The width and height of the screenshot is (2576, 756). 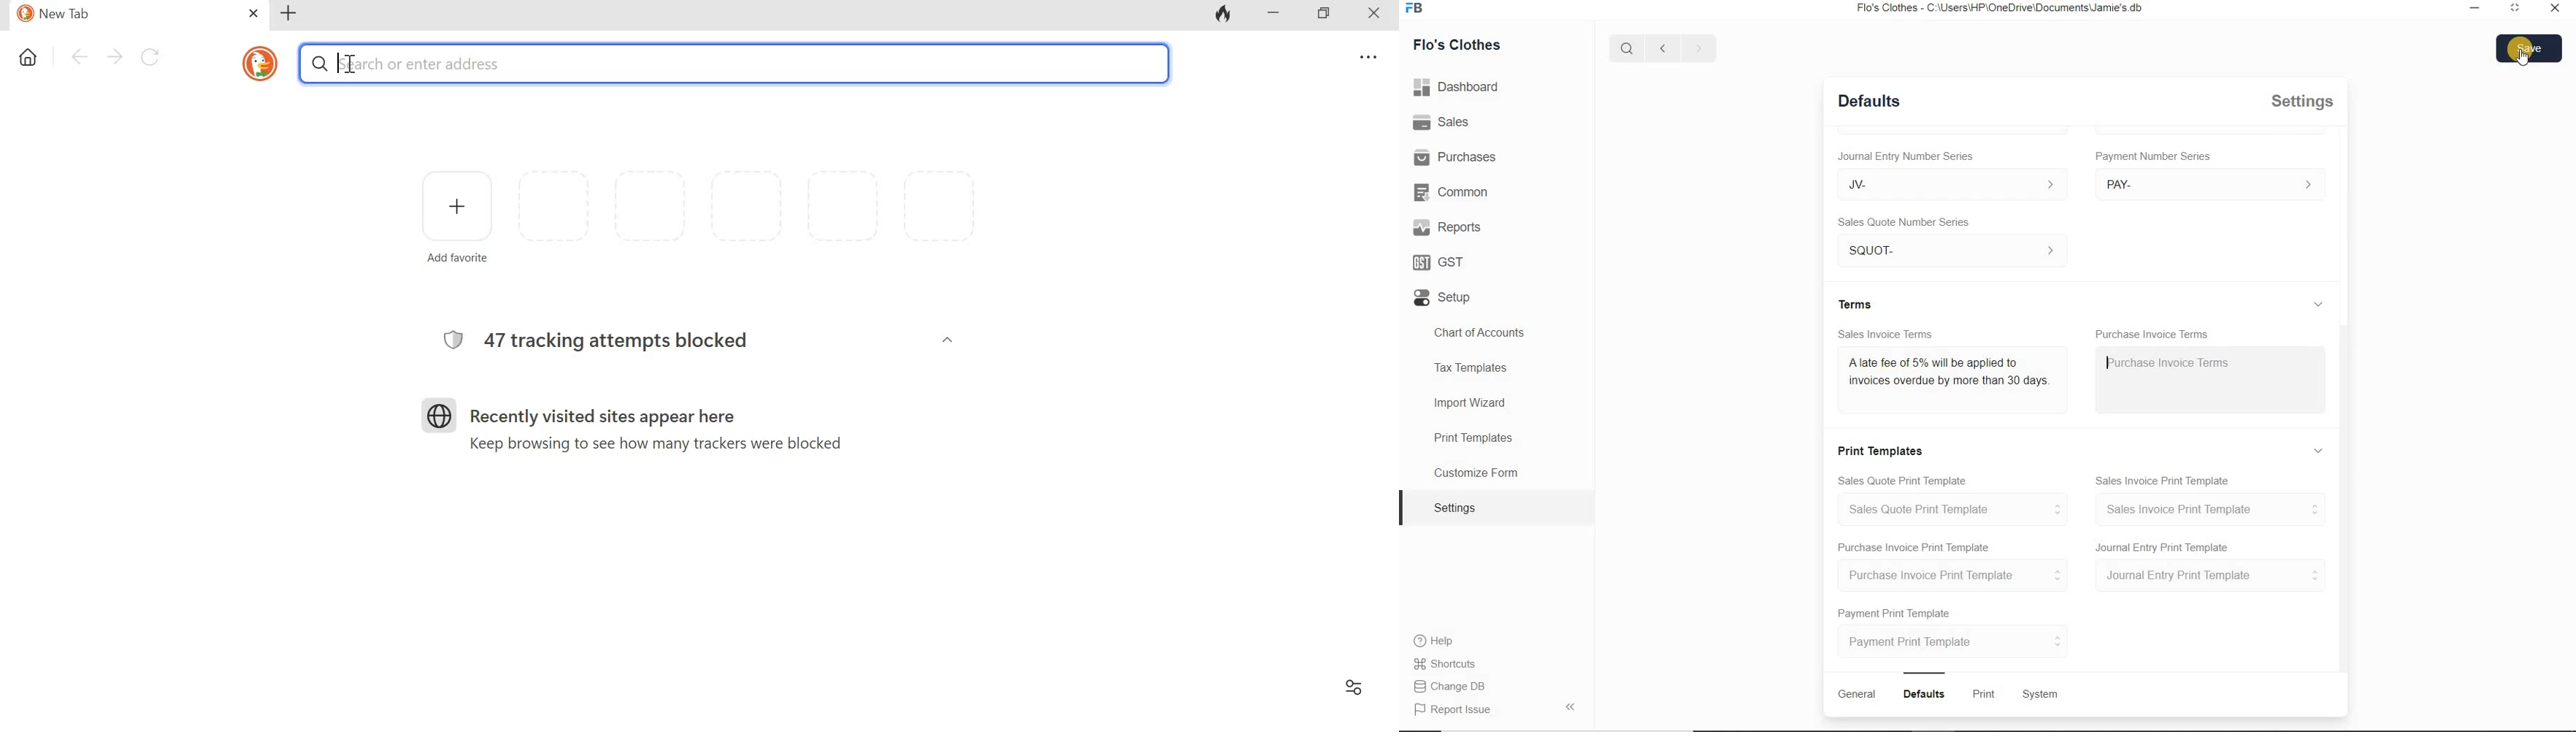 I want to click on Bar, so click(x=1925, y=671).